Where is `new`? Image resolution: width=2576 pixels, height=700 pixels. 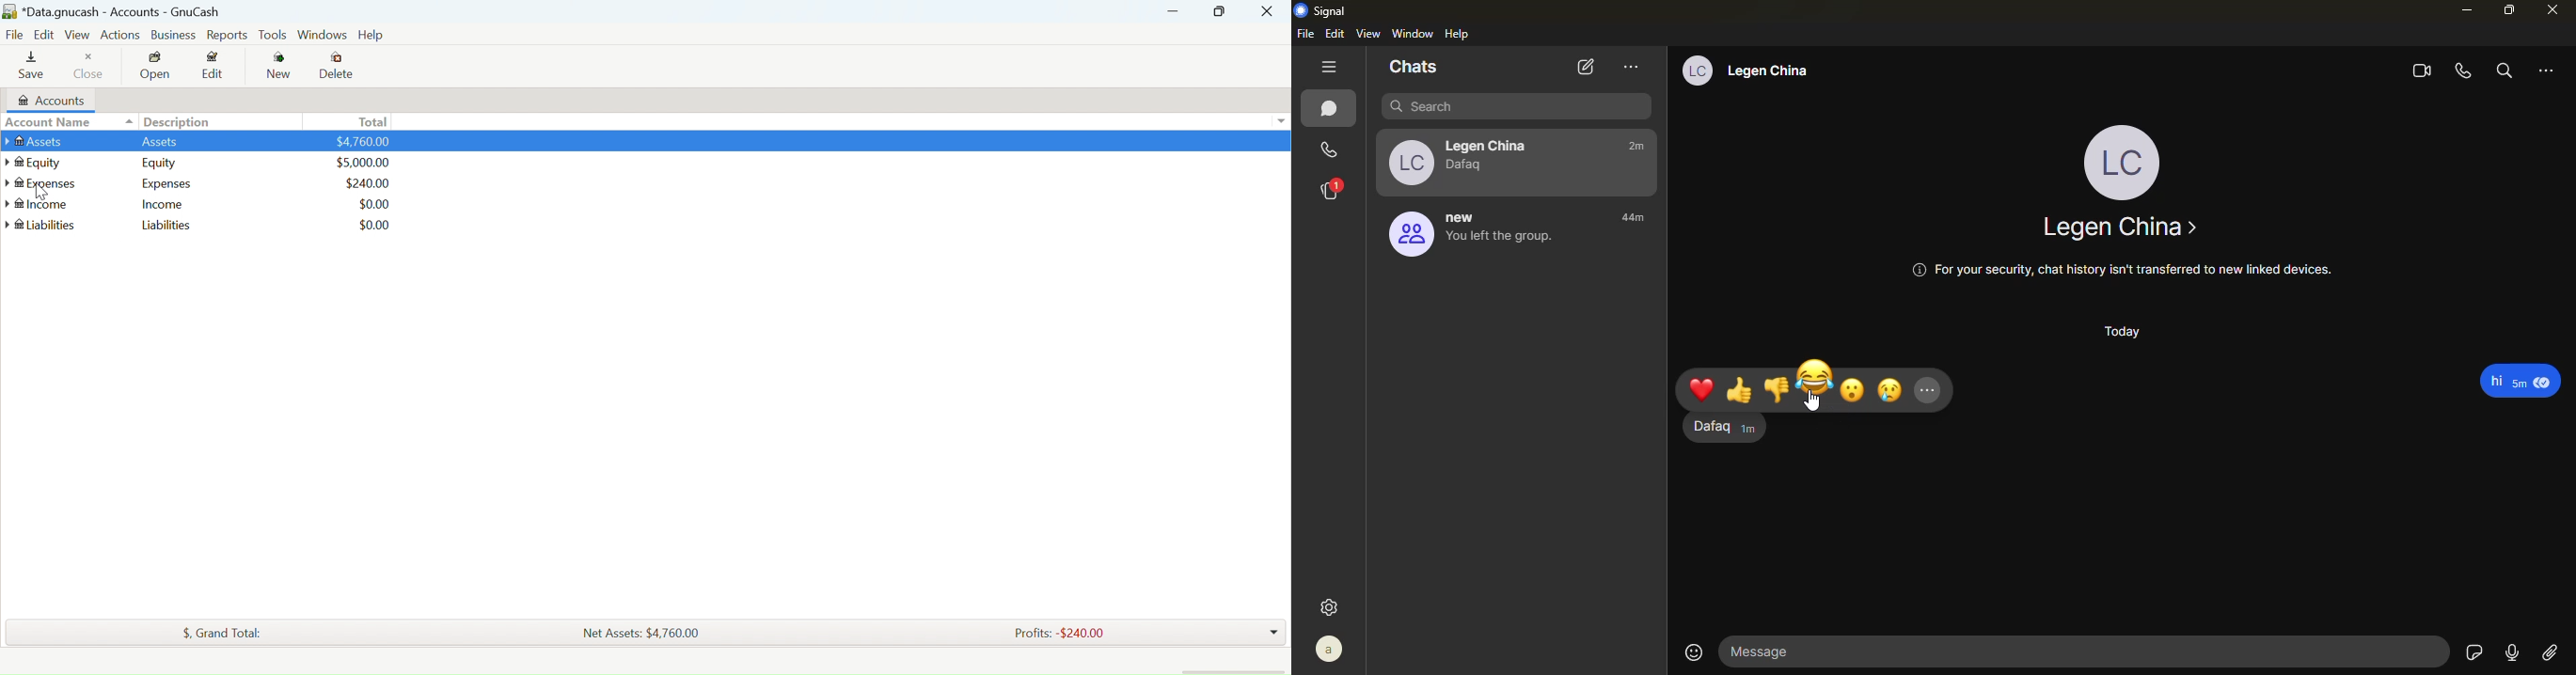
new is located at coordinates (1465, 217).